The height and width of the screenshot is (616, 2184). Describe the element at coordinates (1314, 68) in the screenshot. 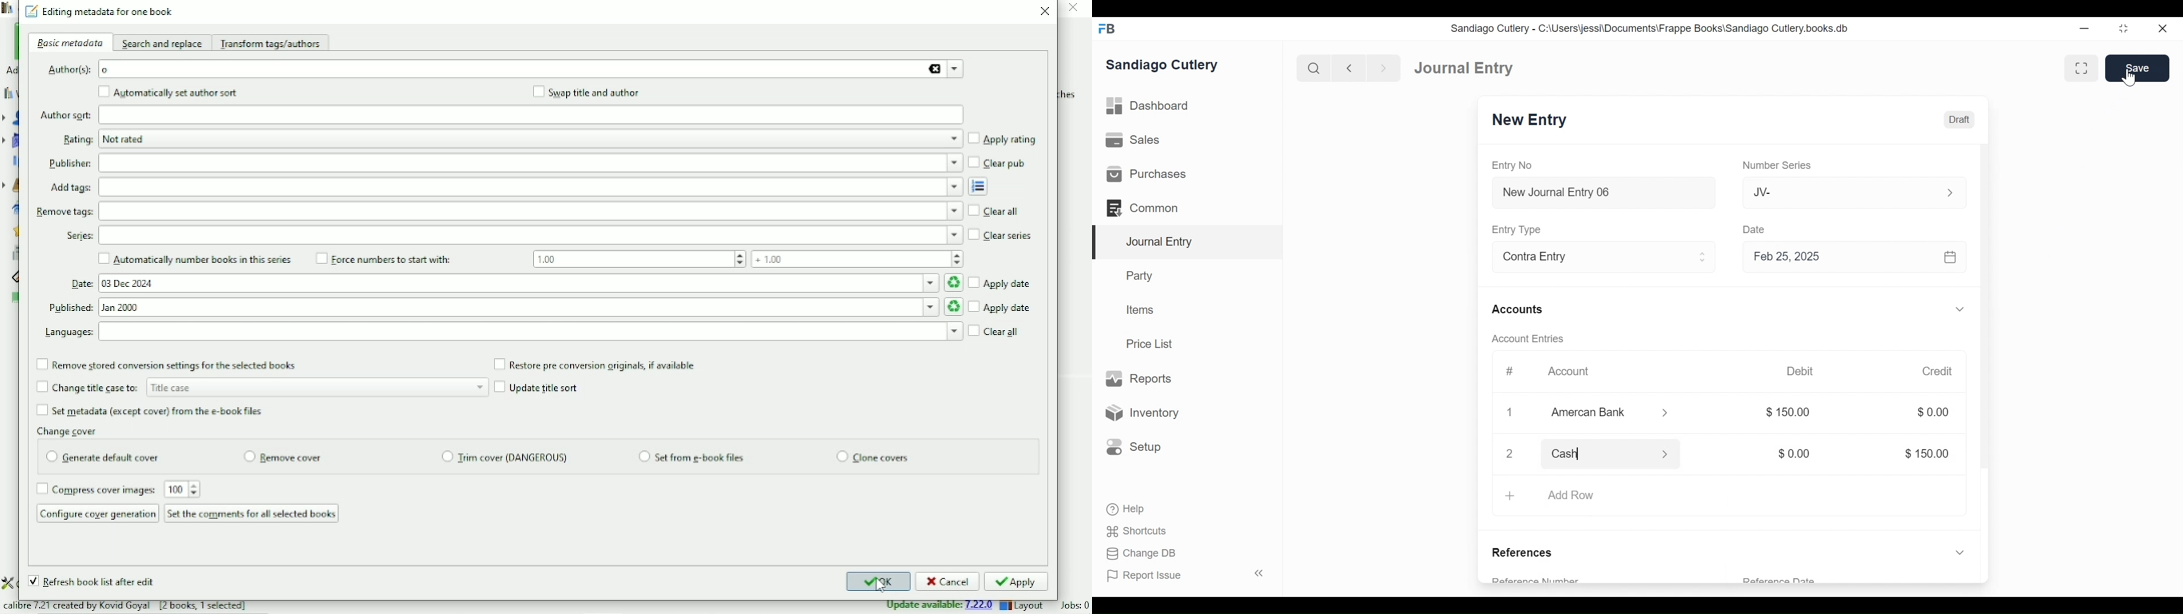

I see `Search` at that location.